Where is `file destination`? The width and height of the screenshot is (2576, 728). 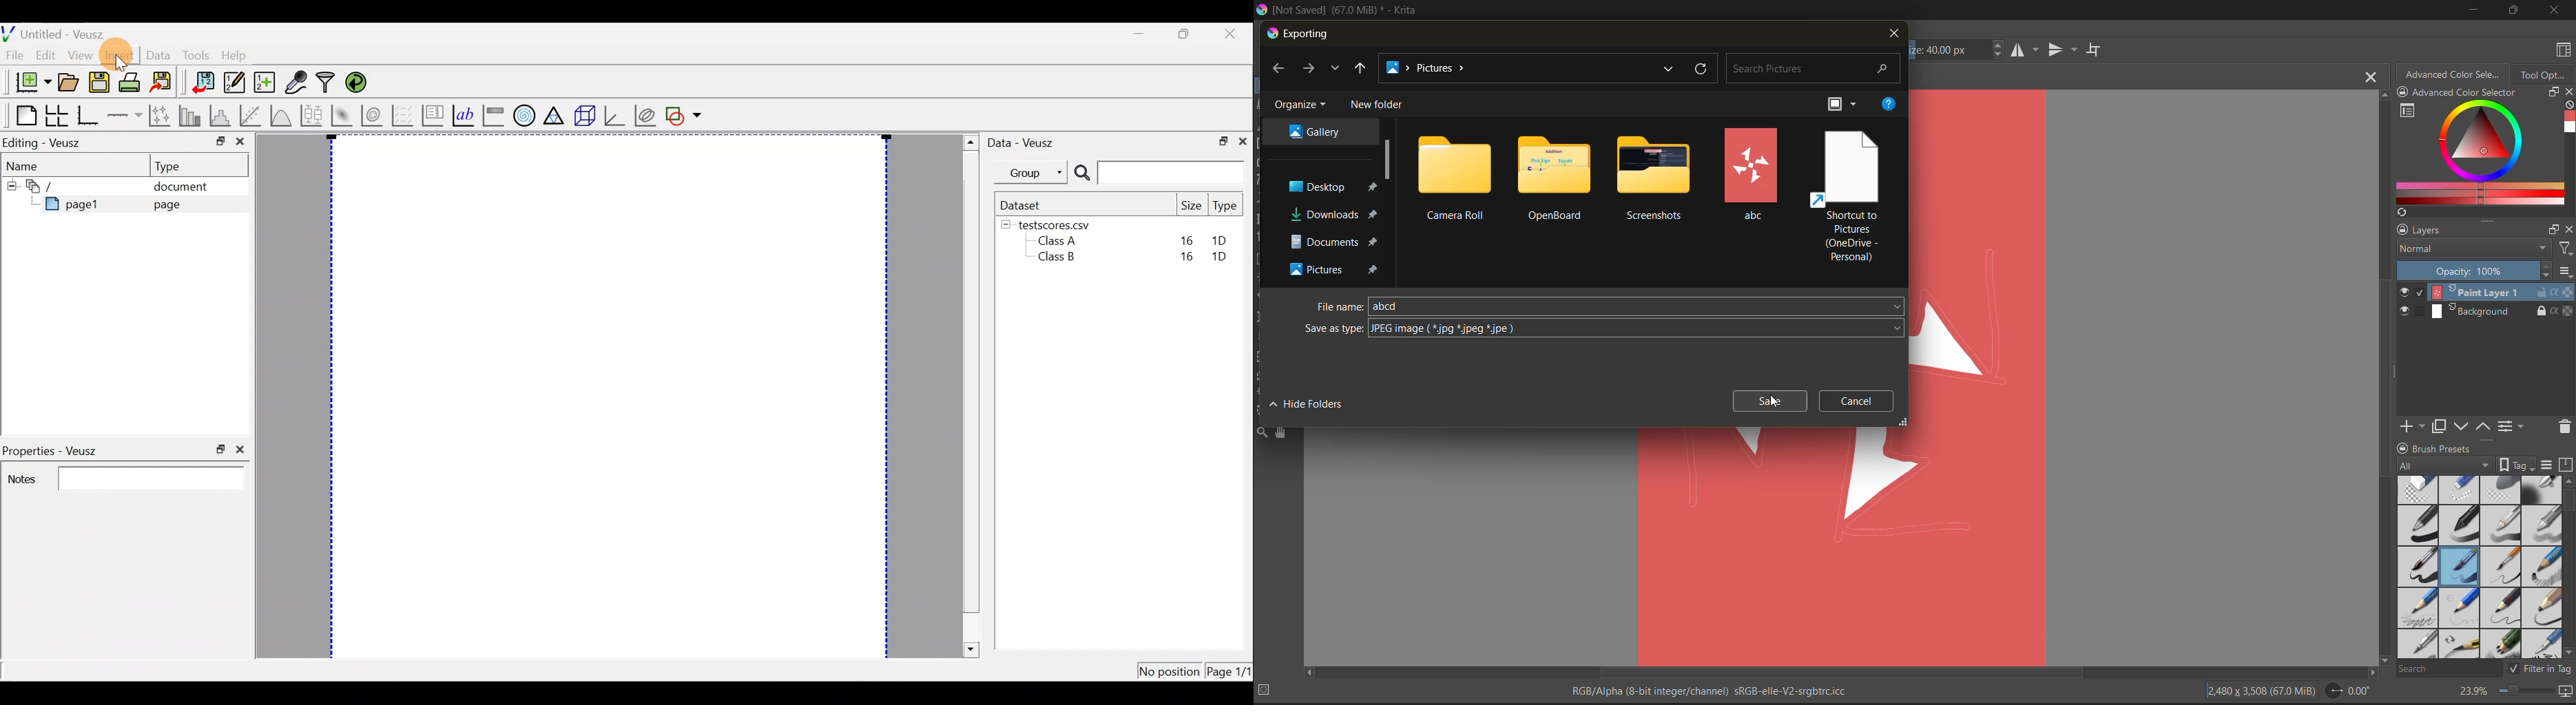
file destination is located at coordinates (1334, 215).